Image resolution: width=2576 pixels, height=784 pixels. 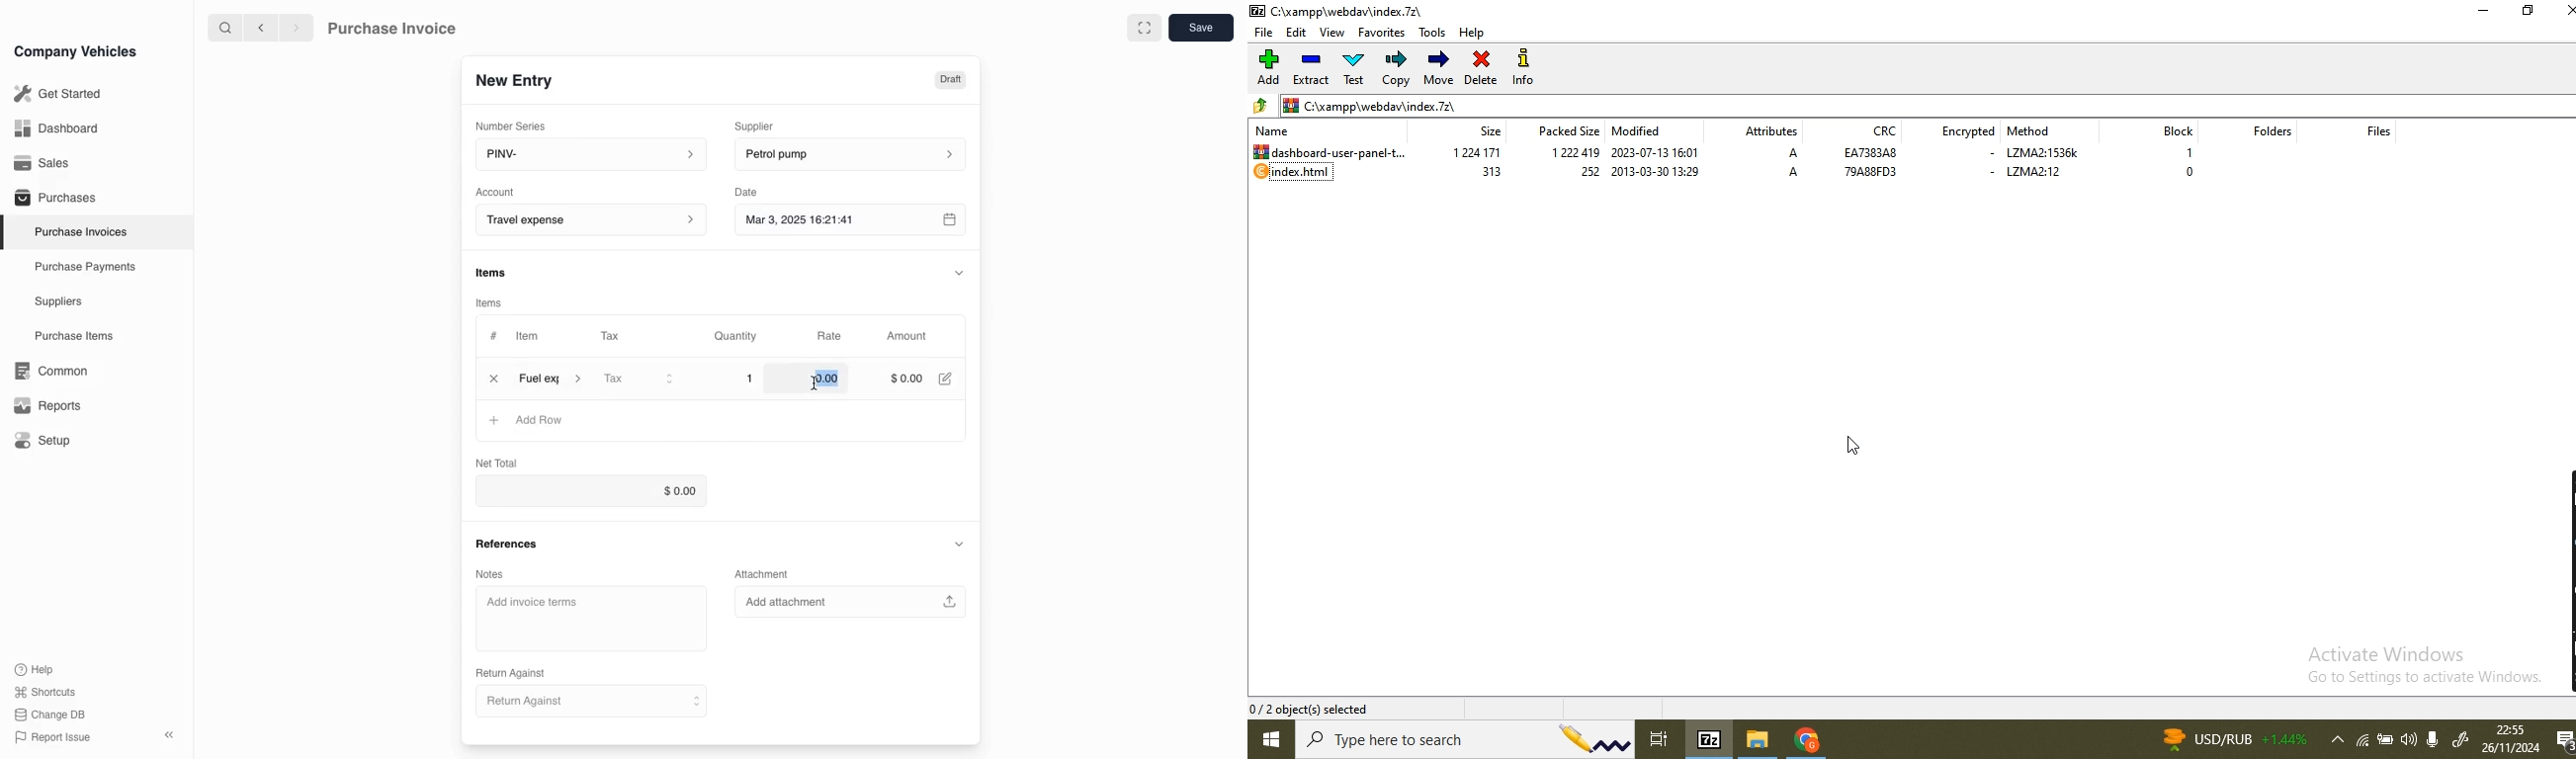 What do you see at coordinates (493, 274) in the screenshot?
I see `items` at bounding box center [493, 274].